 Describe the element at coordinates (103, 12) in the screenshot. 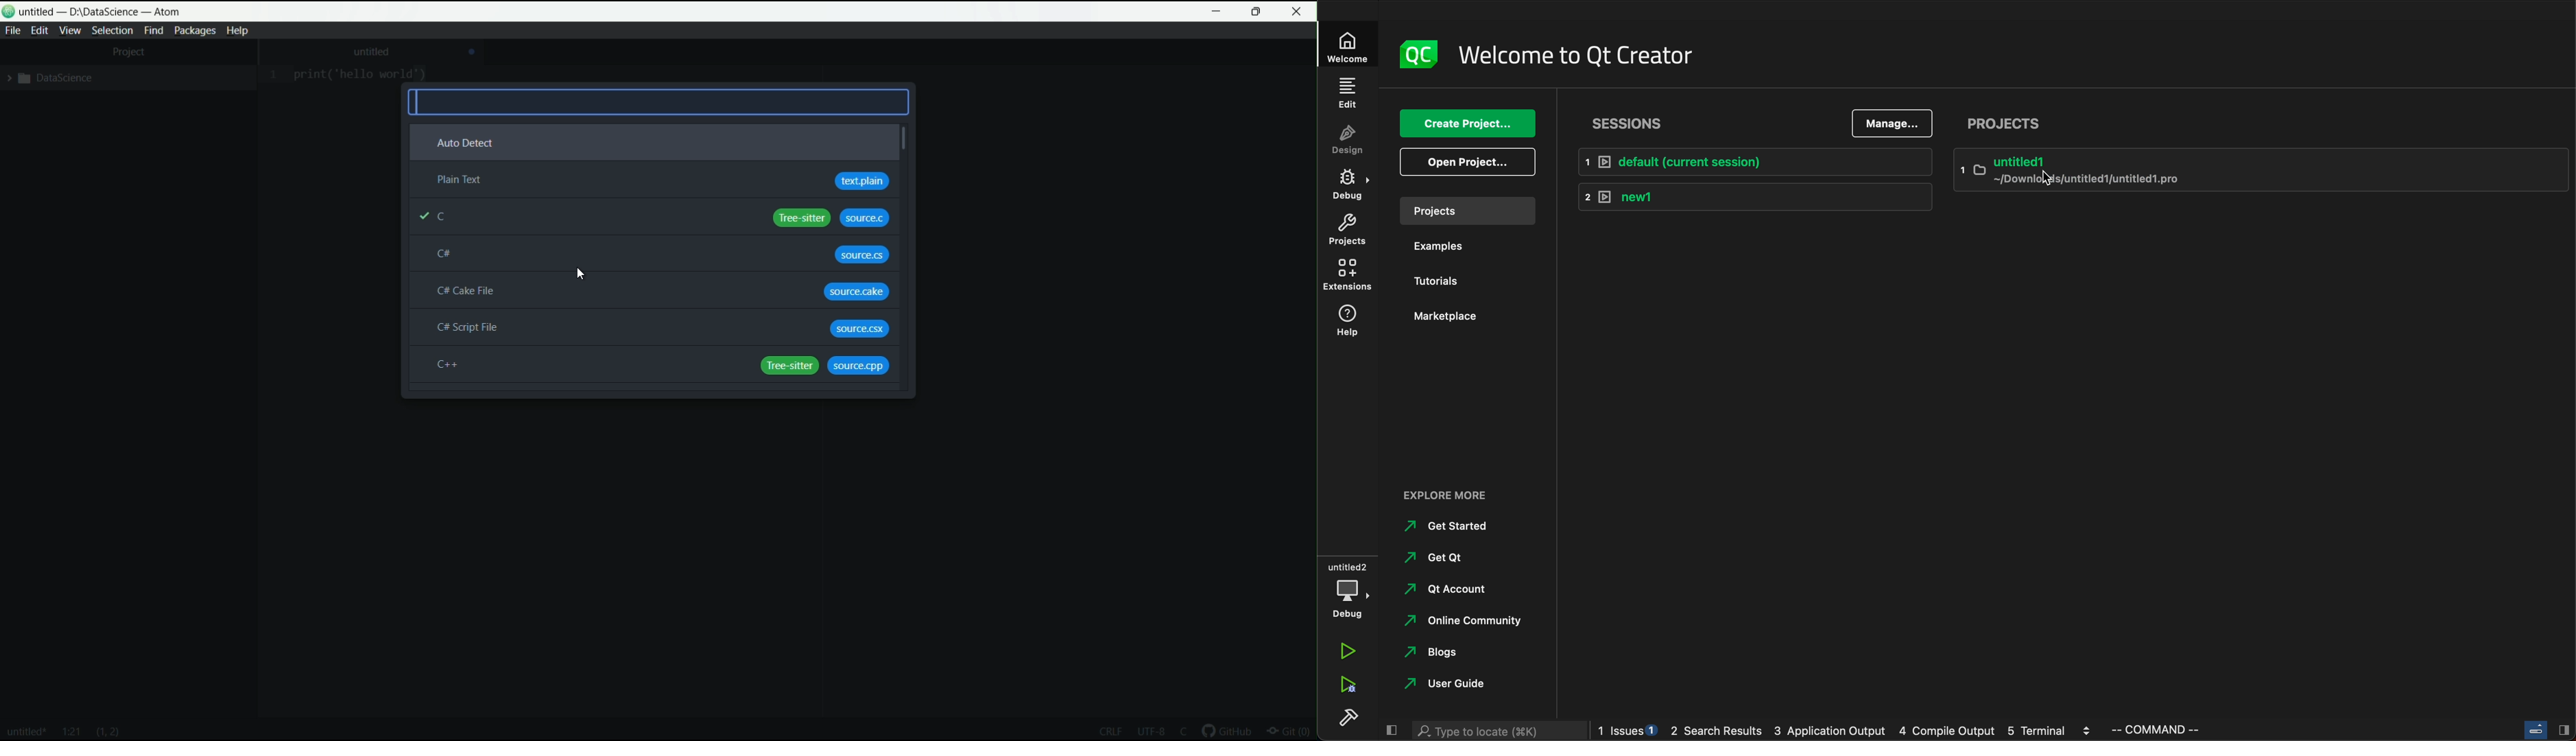

I see `untitled D:\Datascience -atom` at that location.